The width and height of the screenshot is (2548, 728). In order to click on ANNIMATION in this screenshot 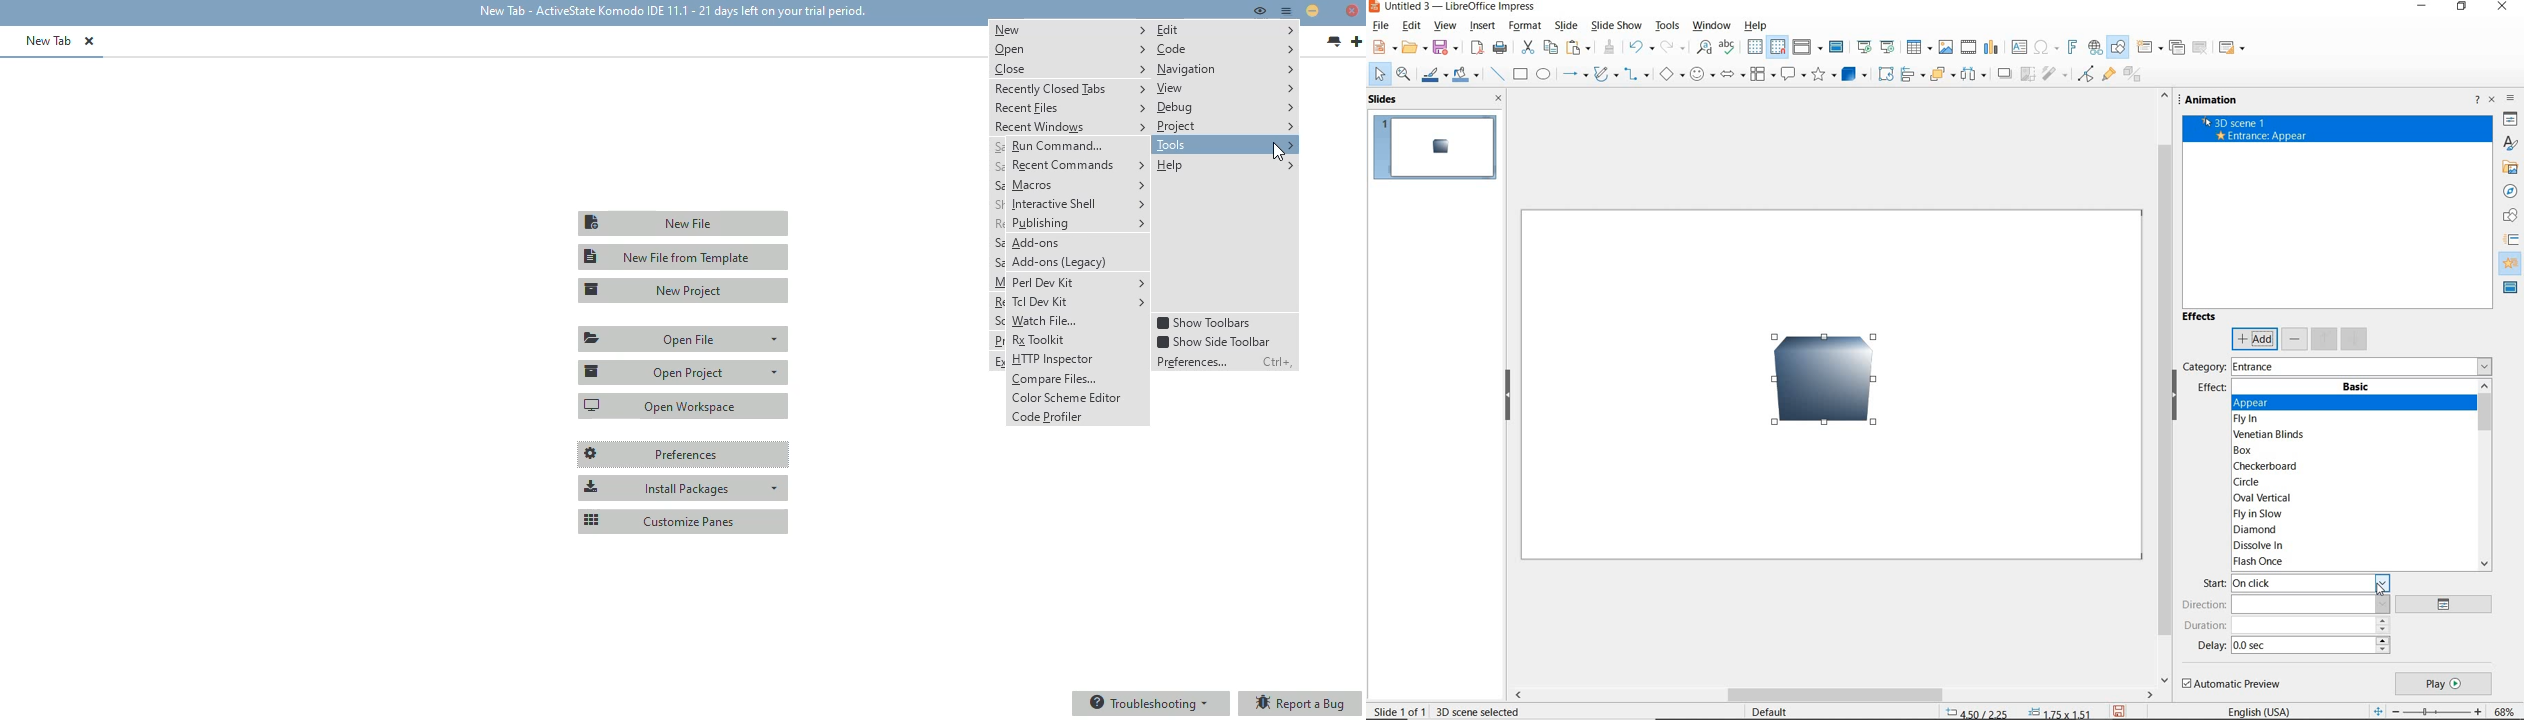, I will do `click(2512, 263)`.